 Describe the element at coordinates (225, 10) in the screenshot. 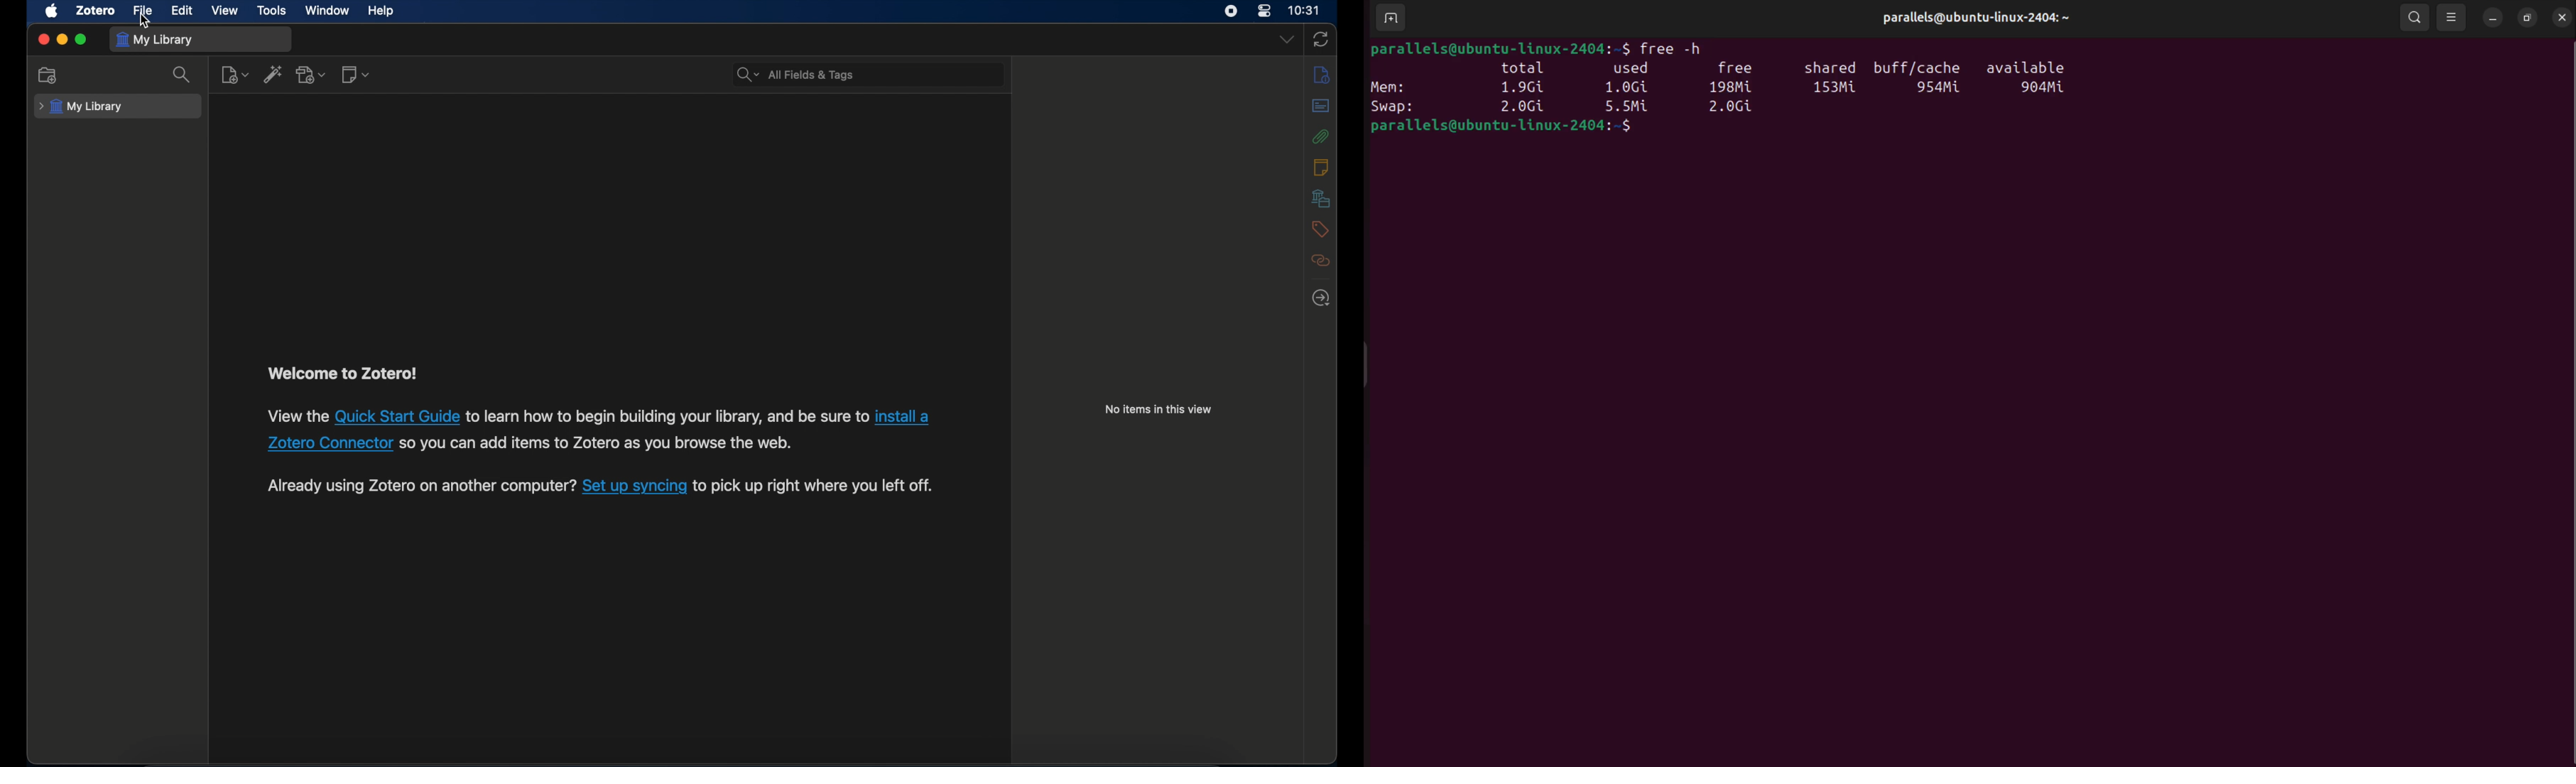

I see `view` at that location.